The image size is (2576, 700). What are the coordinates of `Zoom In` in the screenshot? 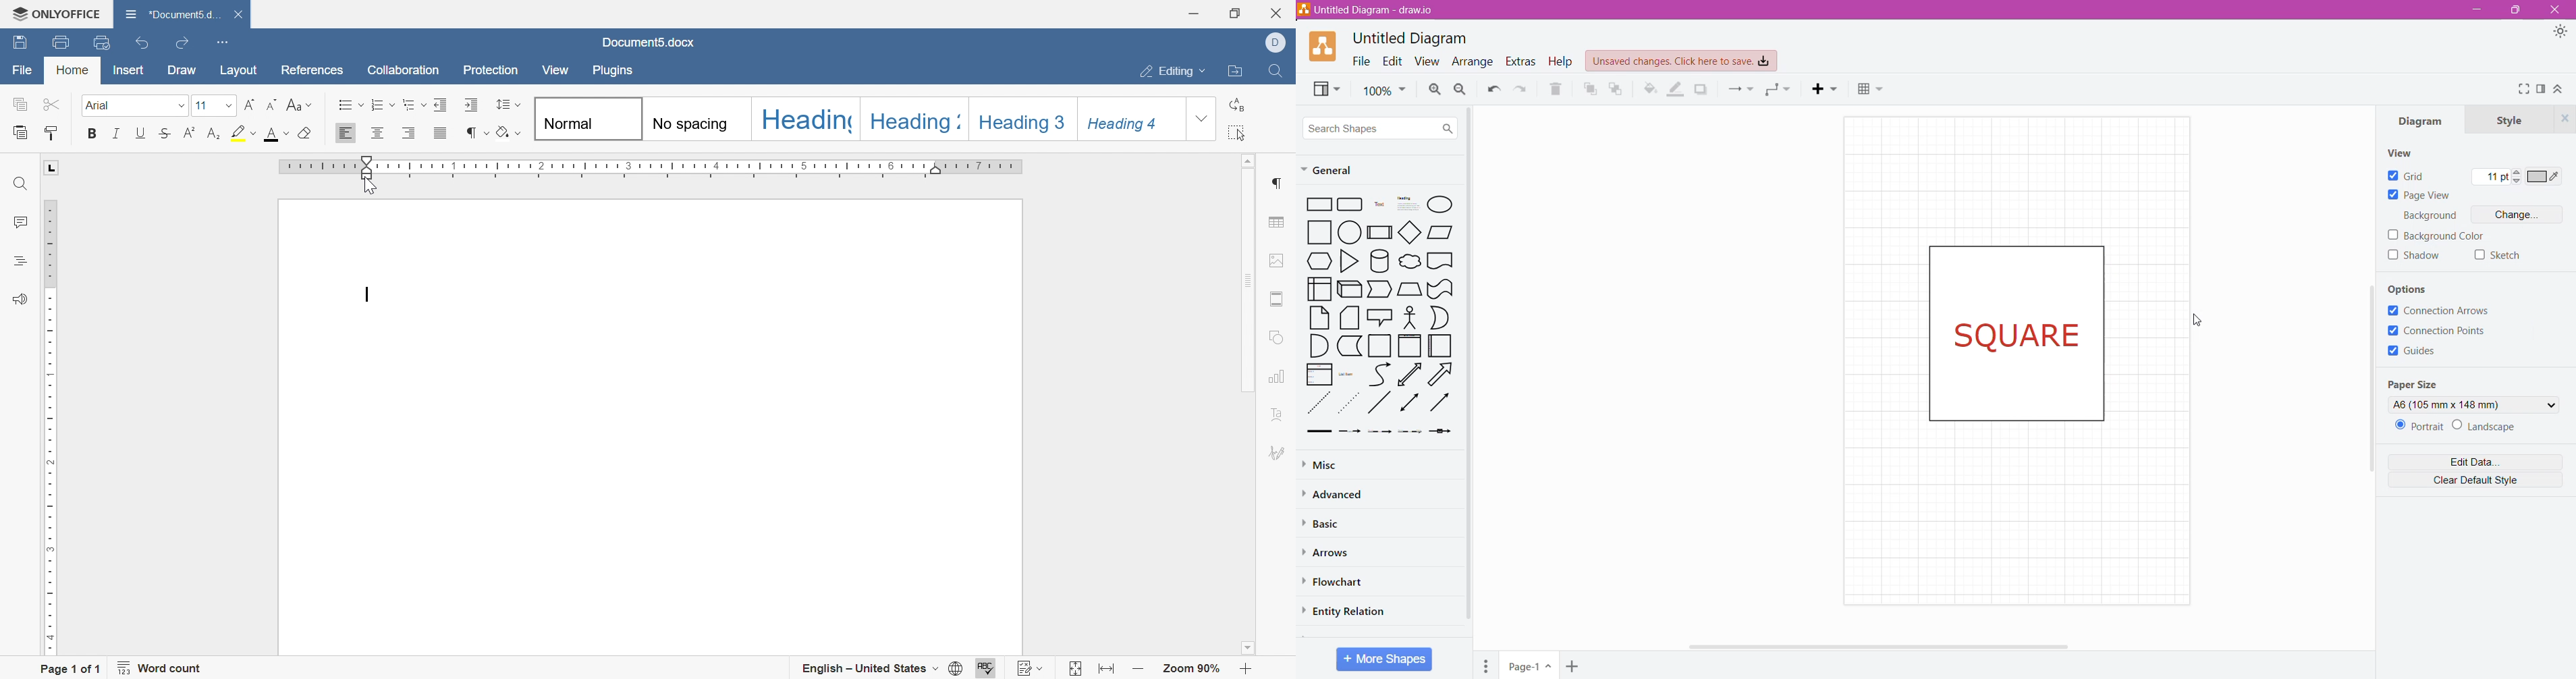 It's located at (1434, 88).